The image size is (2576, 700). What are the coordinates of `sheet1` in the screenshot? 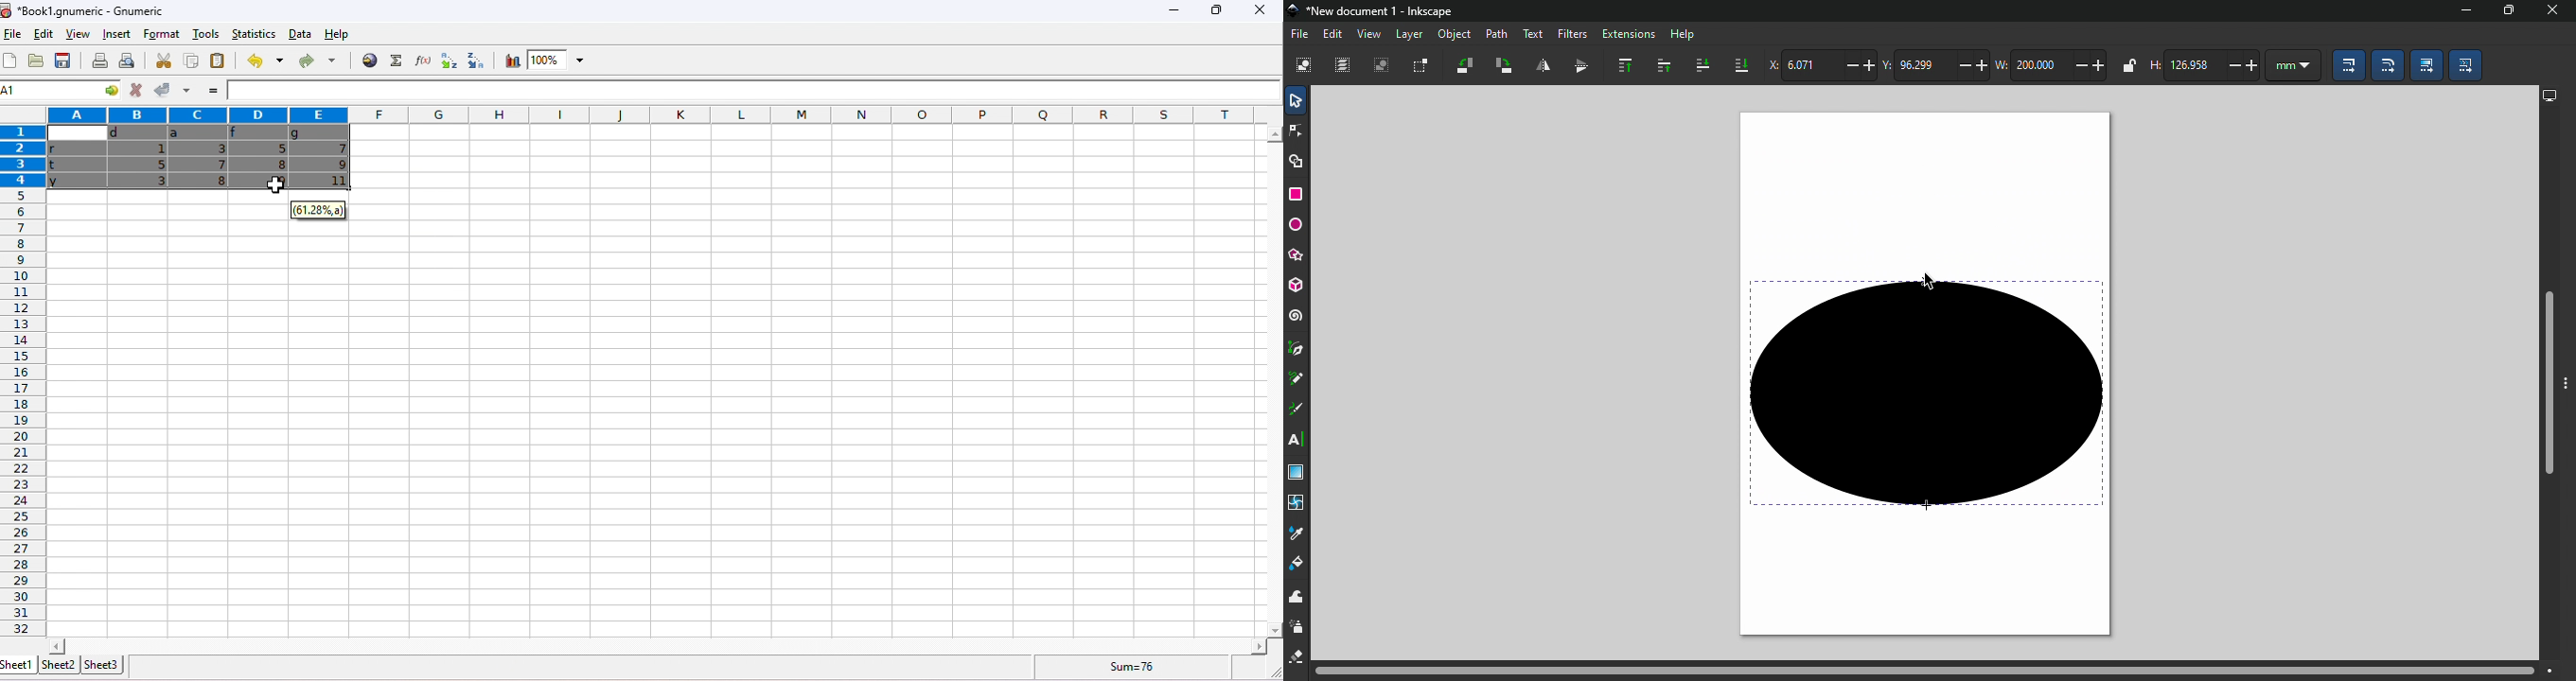 It's located at (18, 665).